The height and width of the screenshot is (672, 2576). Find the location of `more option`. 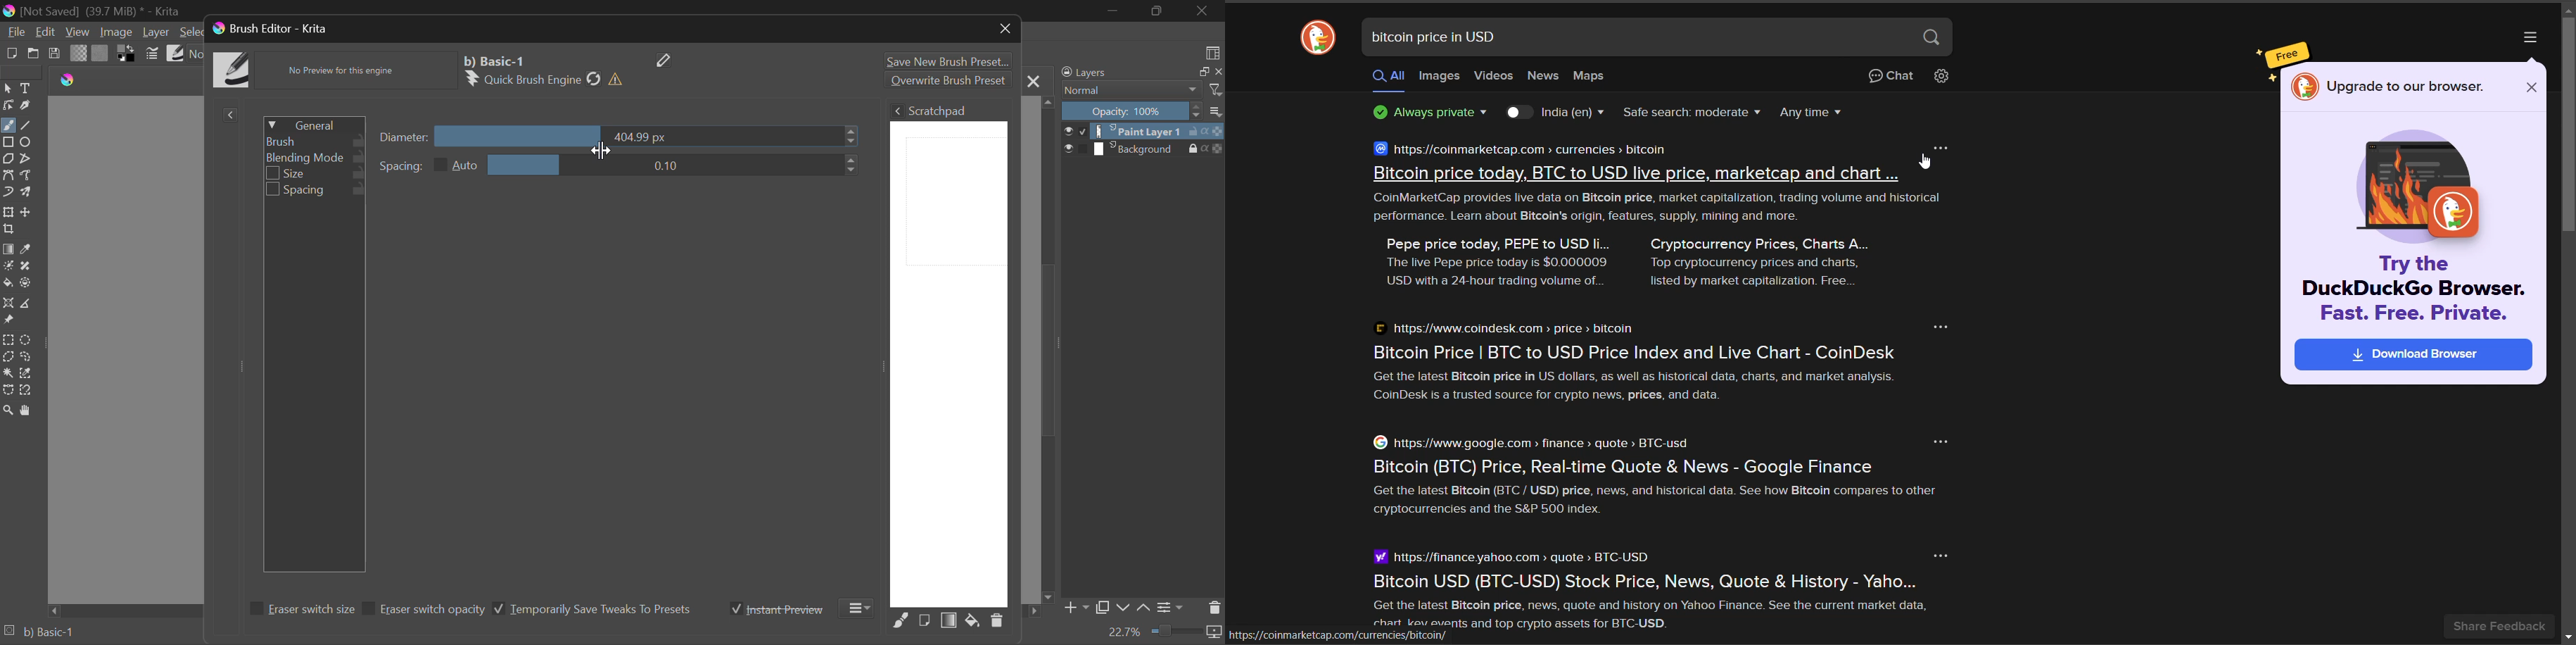

more option is located at coordinates (1941, 326).